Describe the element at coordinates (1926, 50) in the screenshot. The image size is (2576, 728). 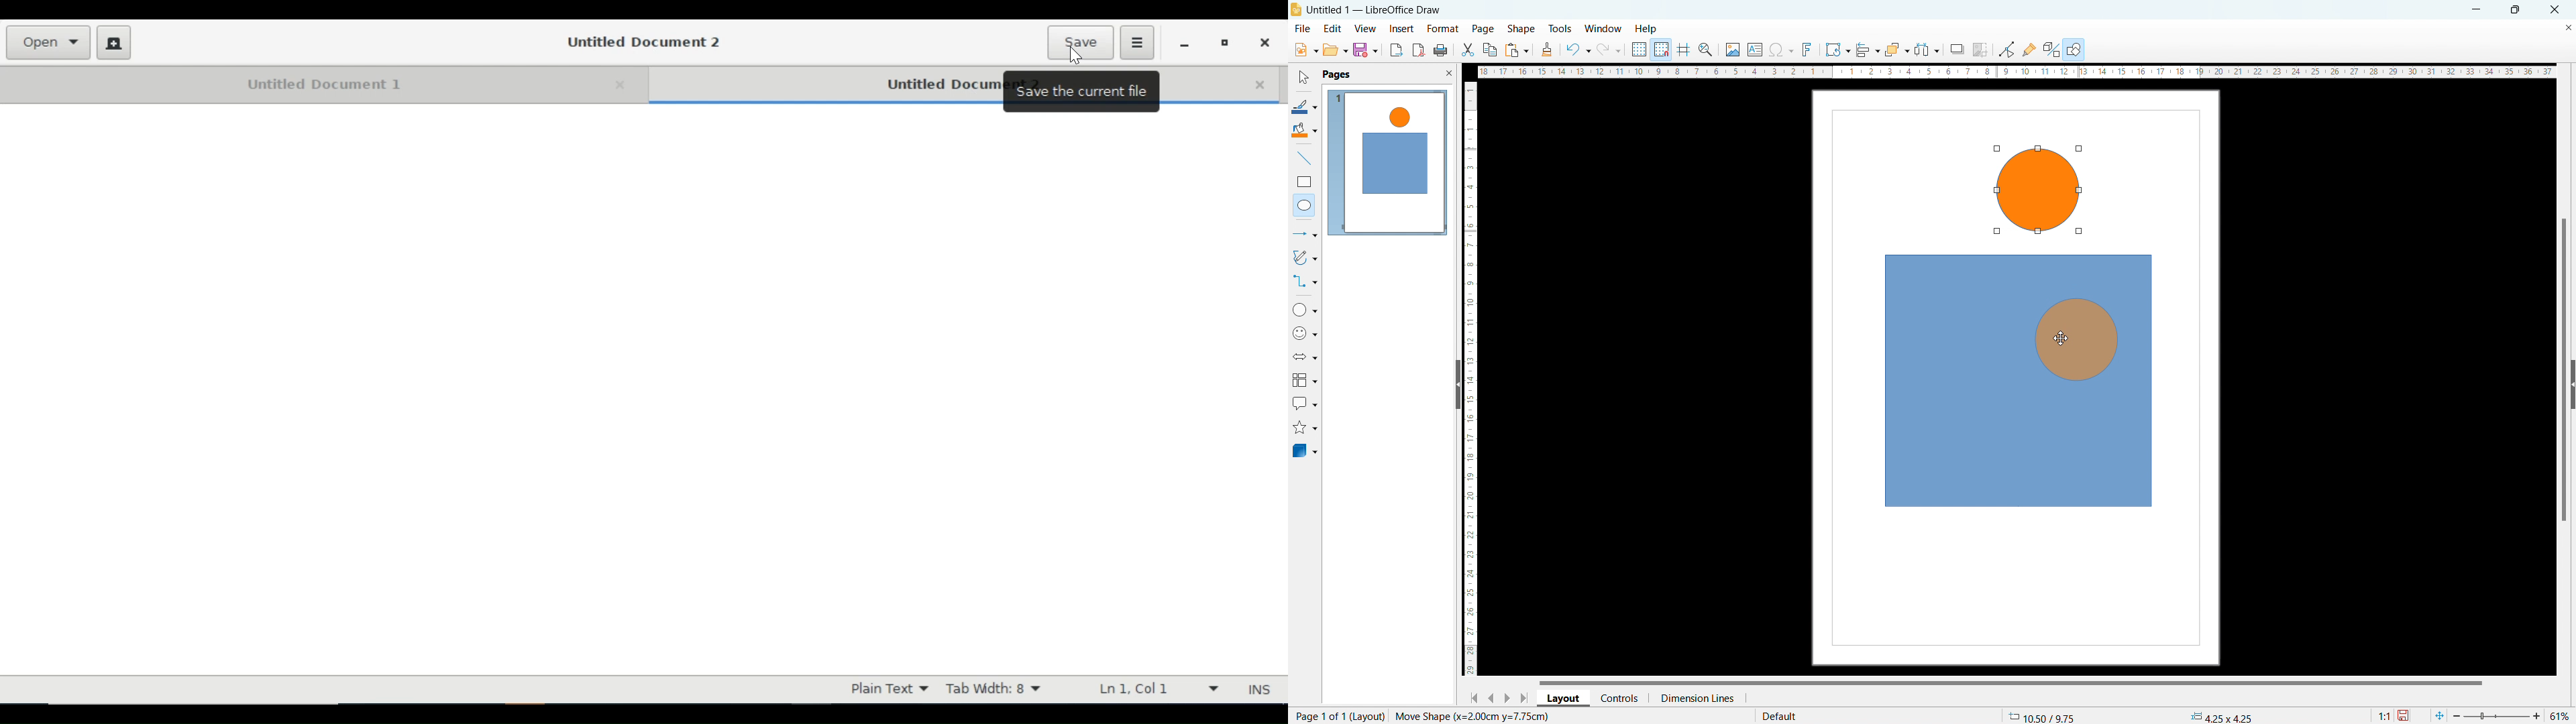
I see `select at least three objects to distributw` at that location.